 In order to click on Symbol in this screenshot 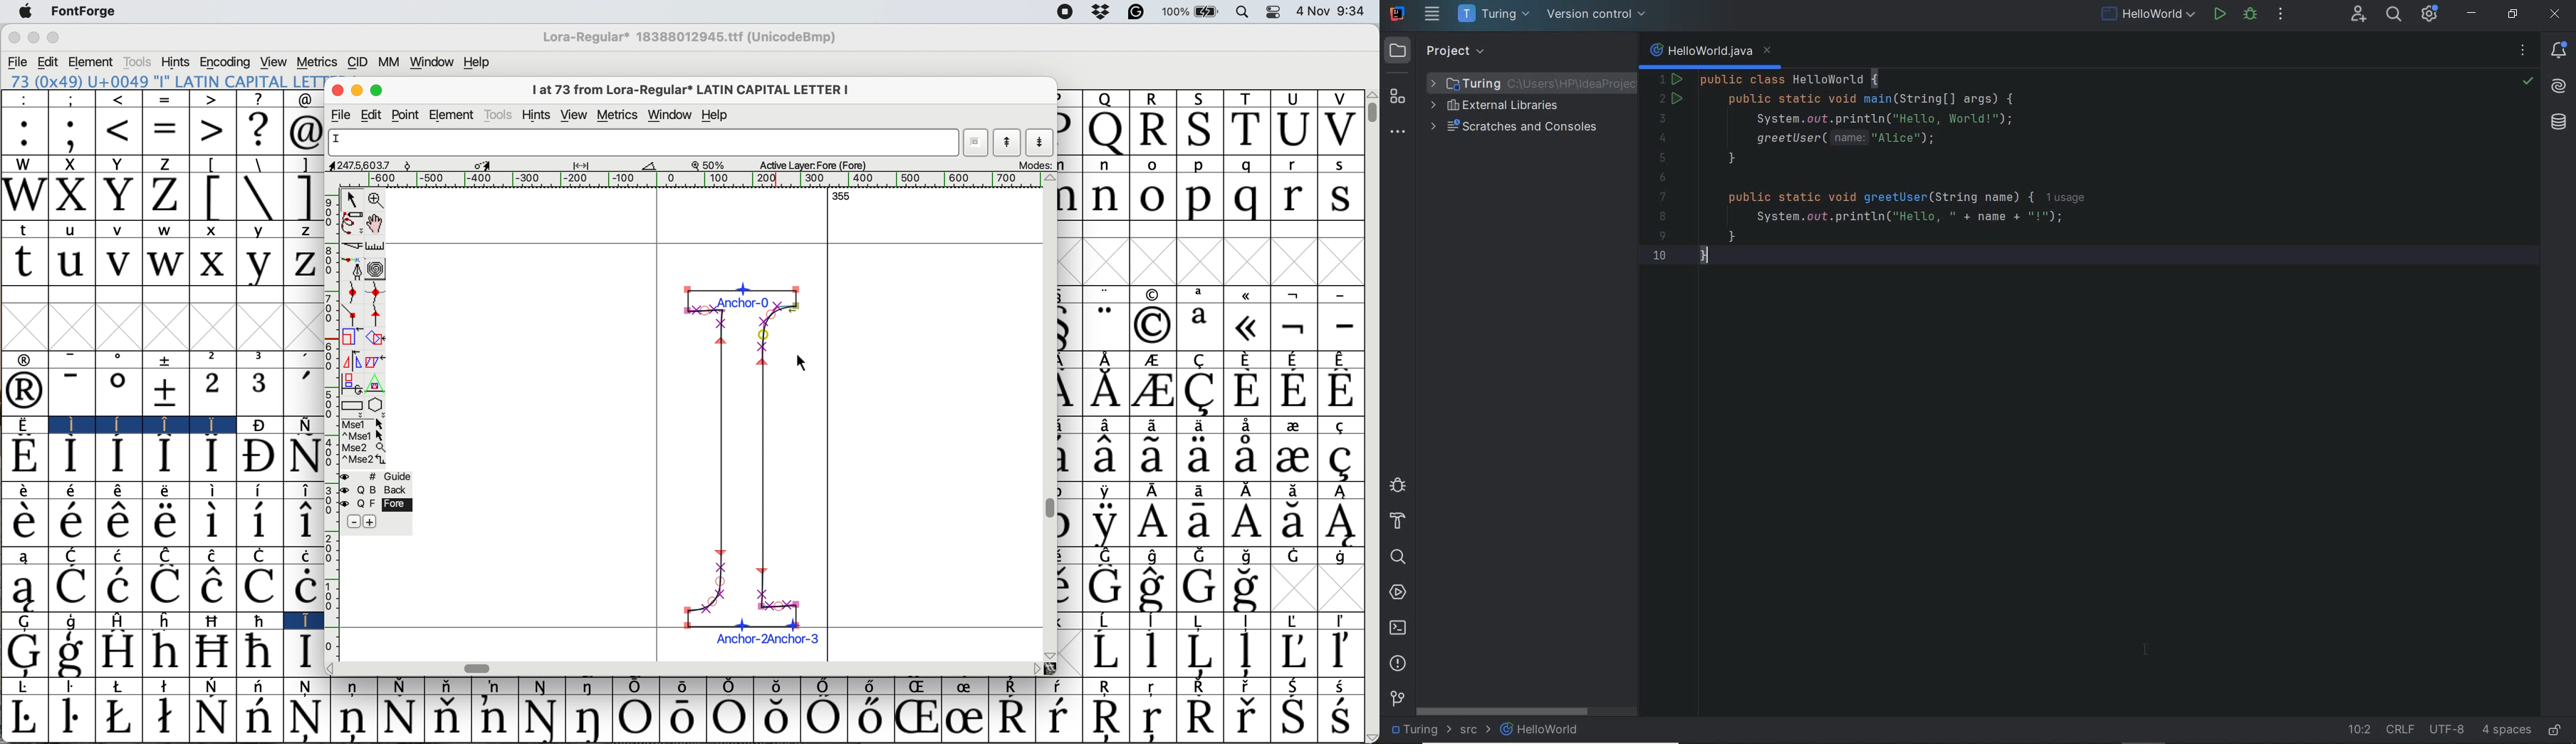, I will do `click(26, 719)`.